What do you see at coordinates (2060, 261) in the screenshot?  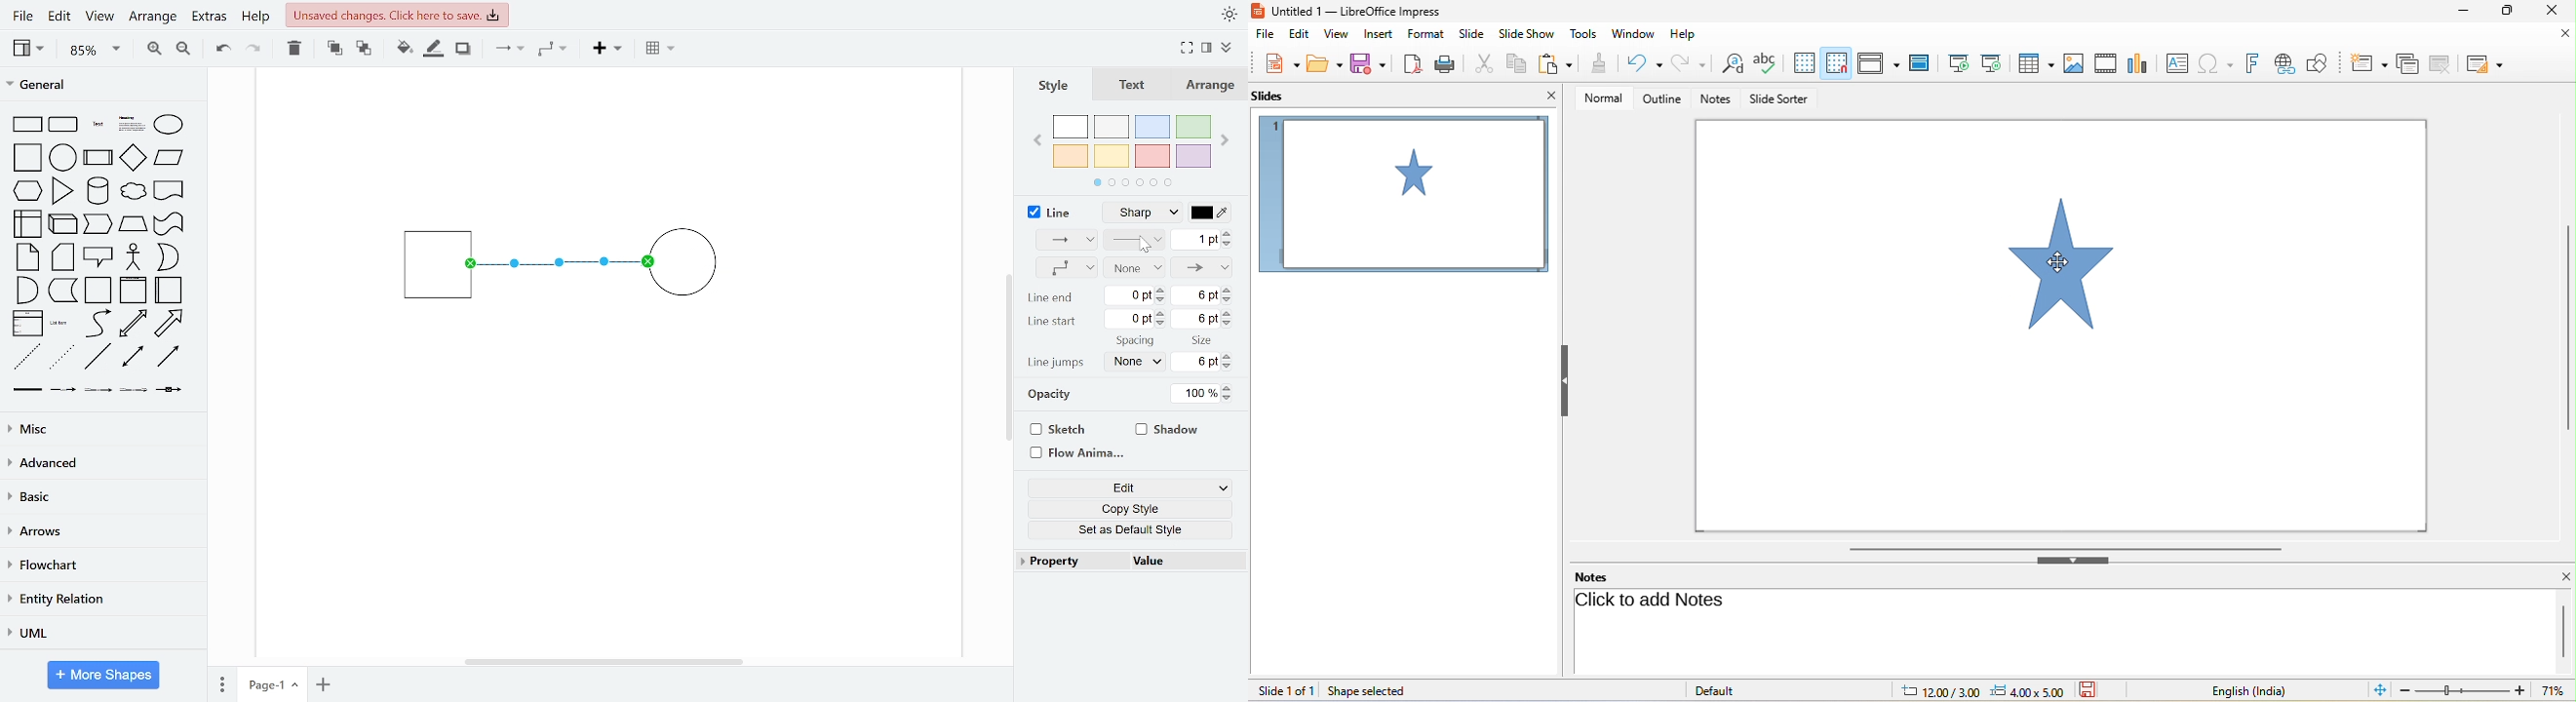 I see `cursor` at bounding box center [2060, 261].